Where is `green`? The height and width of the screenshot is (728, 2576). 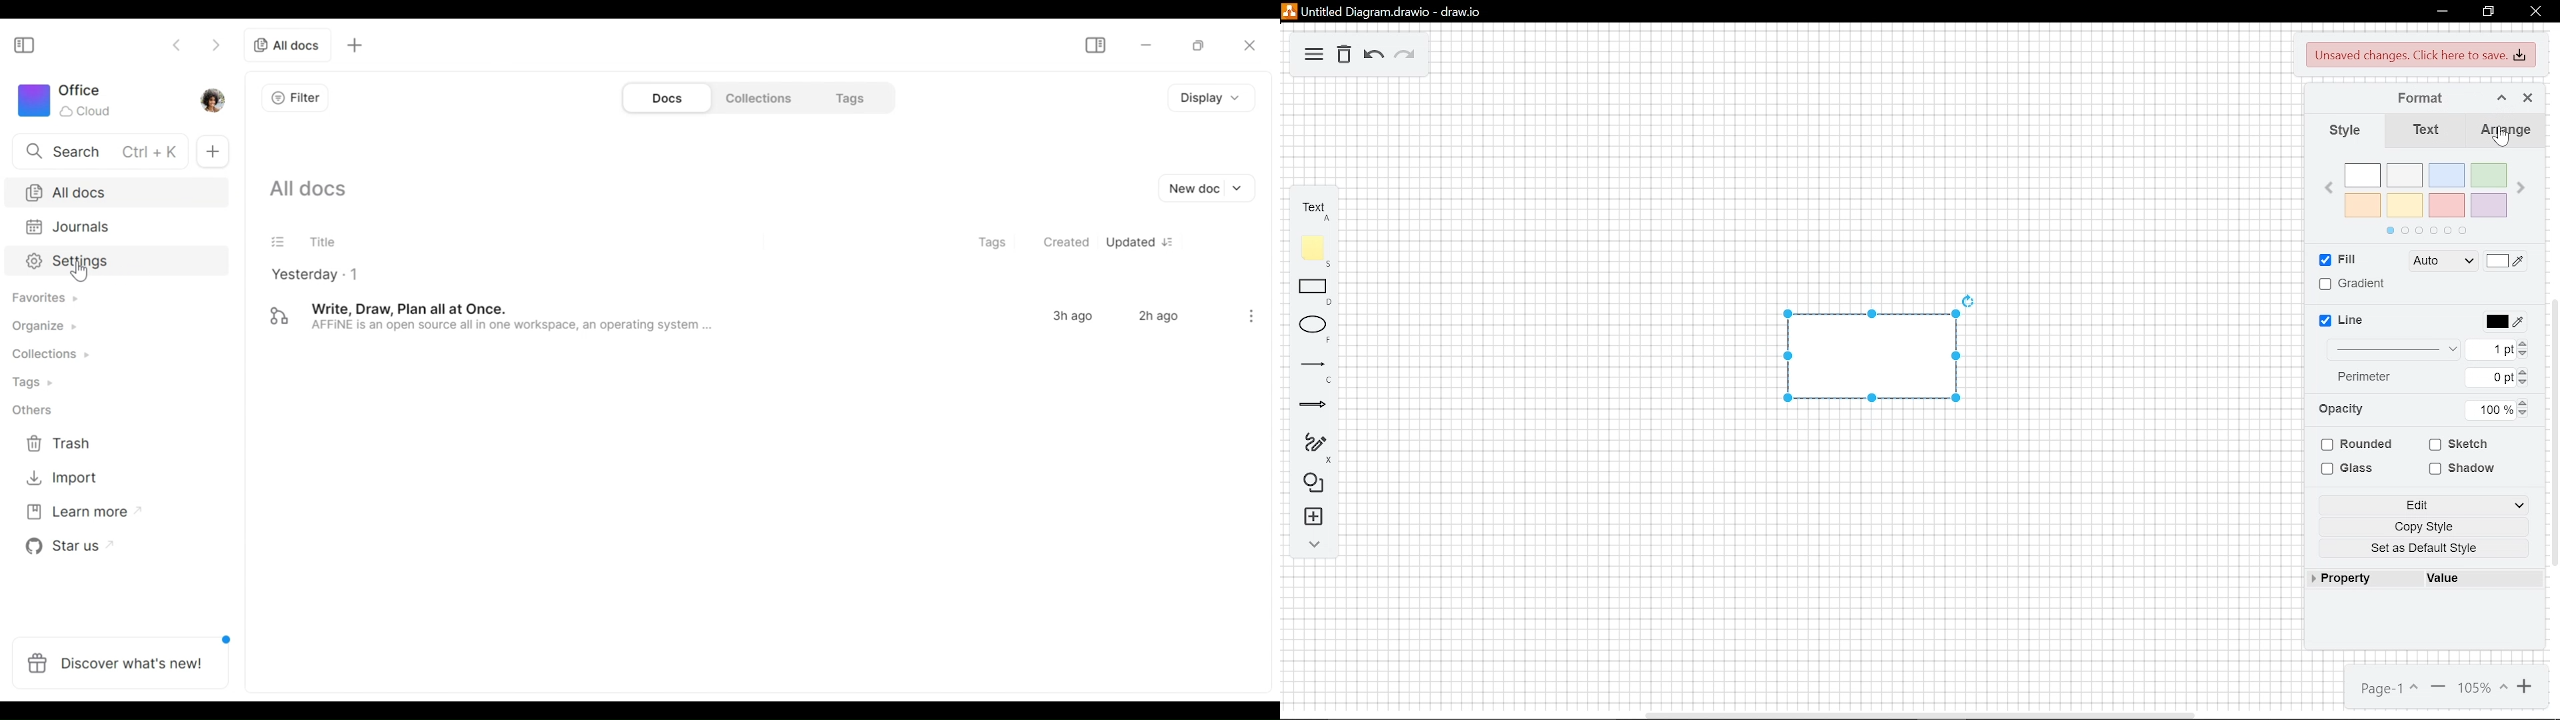 green is located at coordinates (2490, 174).